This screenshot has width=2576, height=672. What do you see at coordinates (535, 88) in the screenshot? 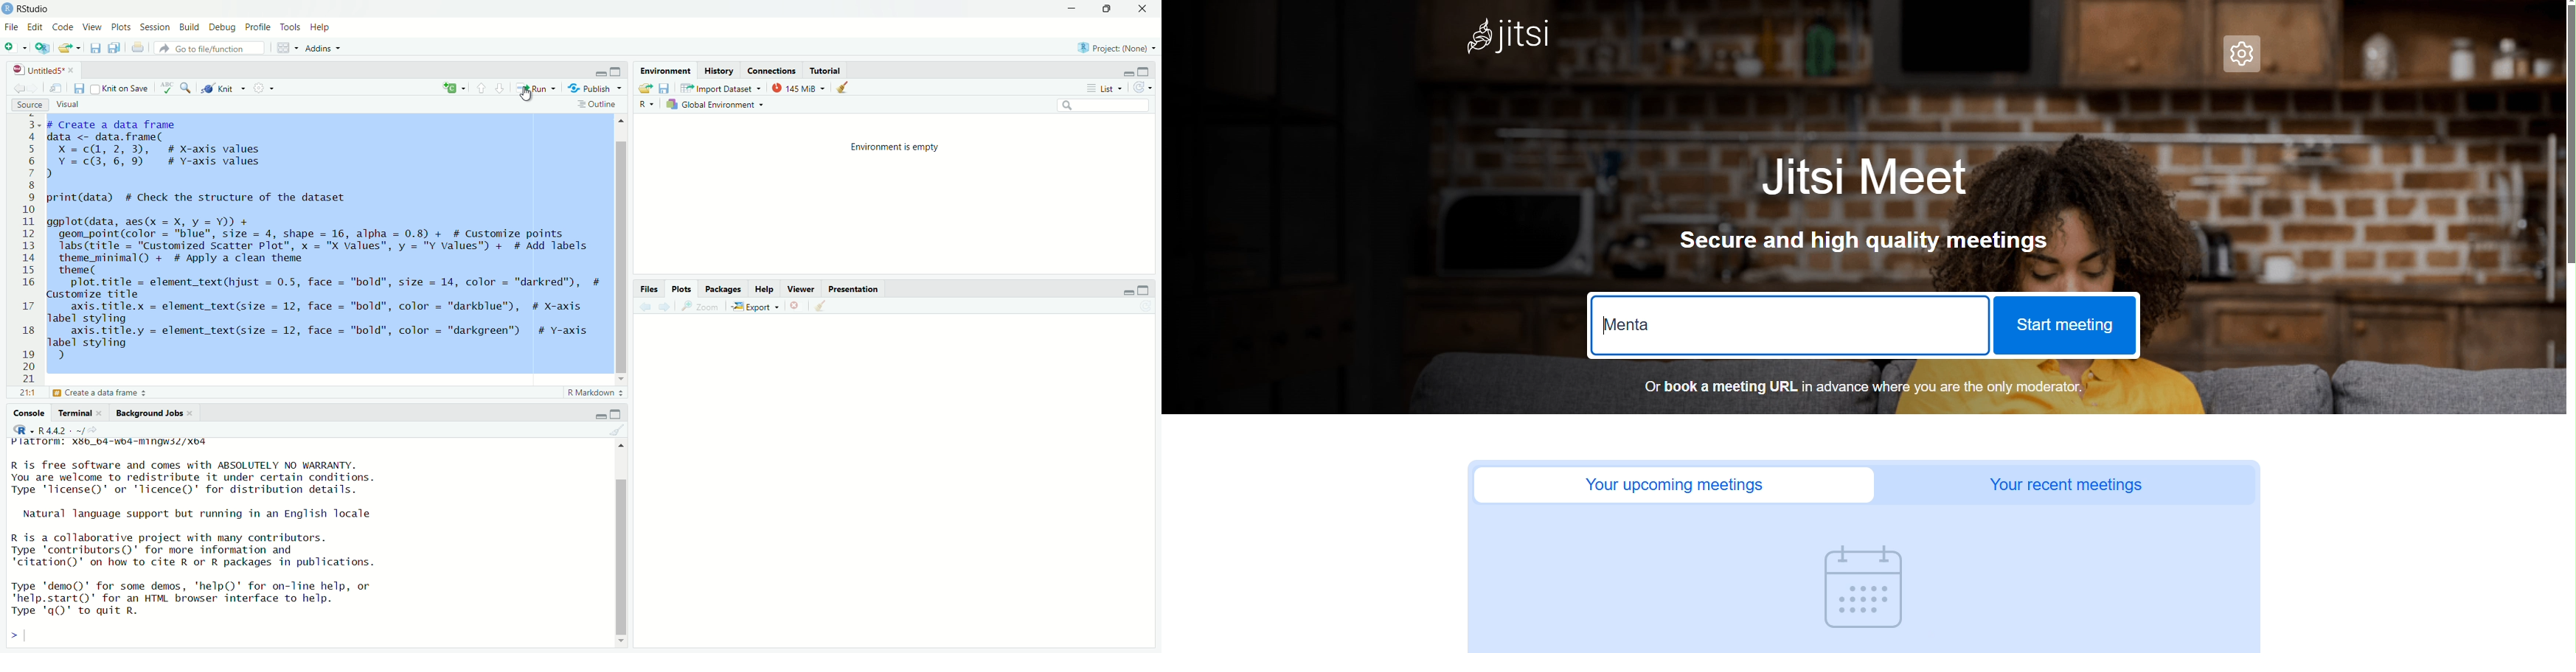
I see `Run` at bounding box center [535, 88].